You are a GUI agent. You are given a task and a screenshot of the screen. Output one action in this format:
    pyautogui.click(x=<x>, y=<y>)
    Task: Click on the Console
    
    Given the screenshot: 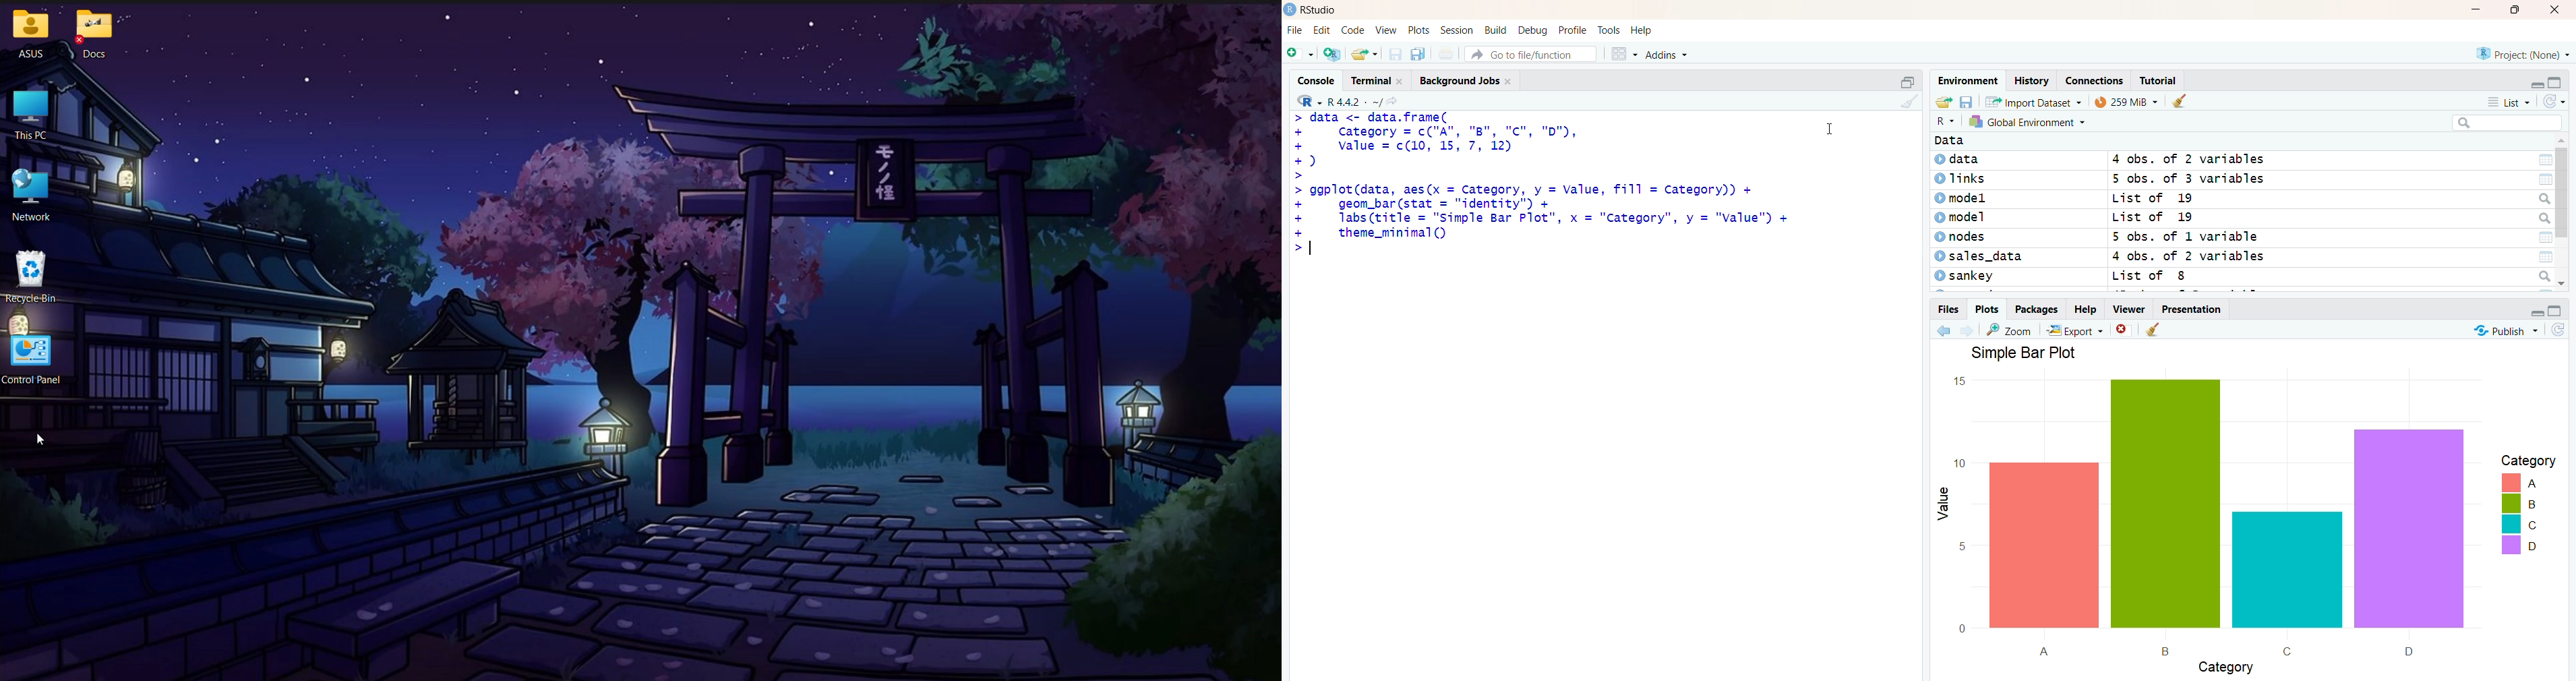 What is the action you would take?
    pyautogui.click(x=1319, y=79)
    